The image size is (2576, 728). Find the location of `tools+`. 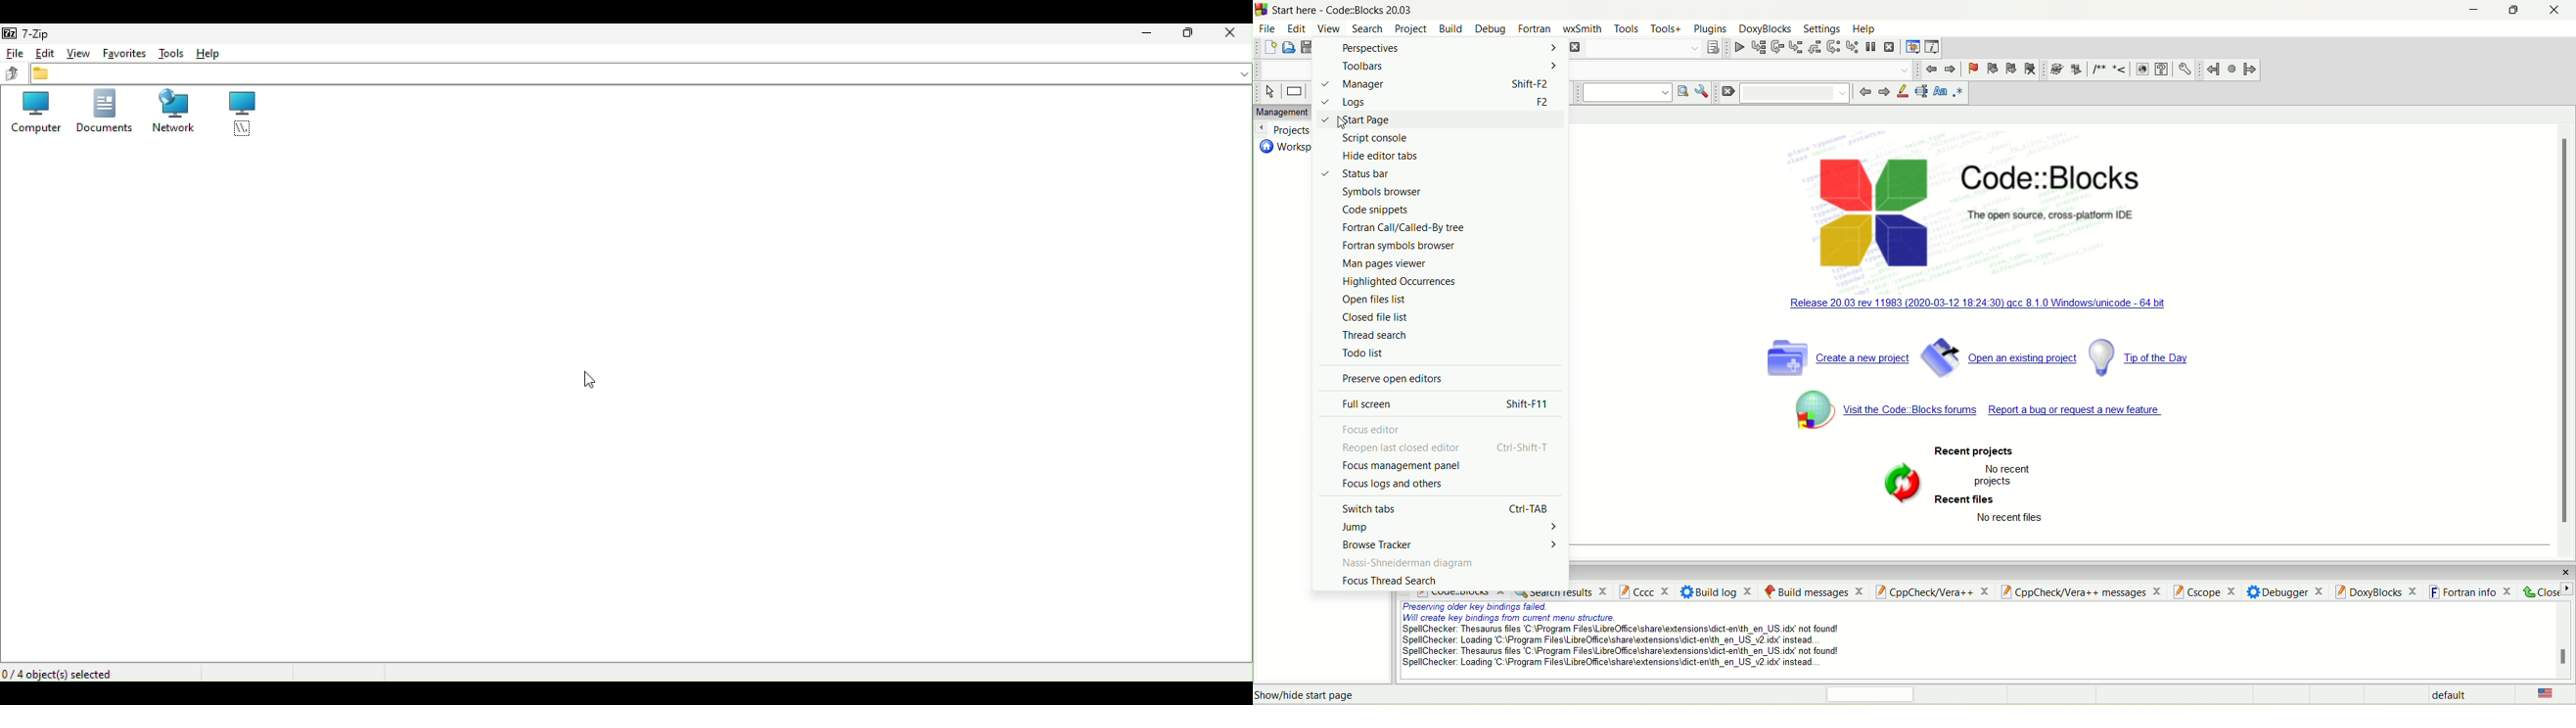

tools+ is located at coordinates (1664, 32).